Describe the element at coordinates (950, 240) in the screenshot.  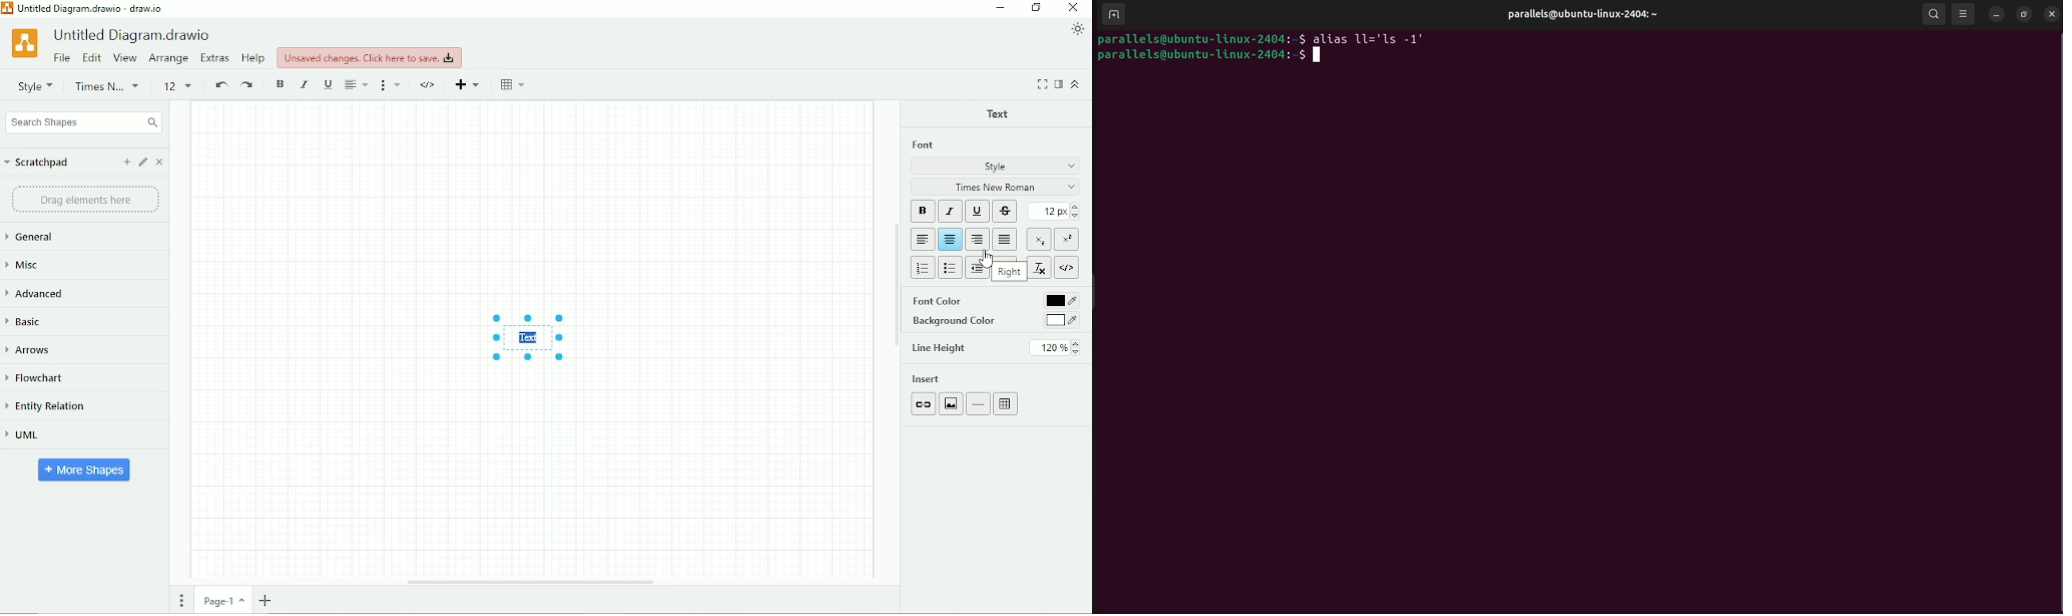
I see `Center` at that location.